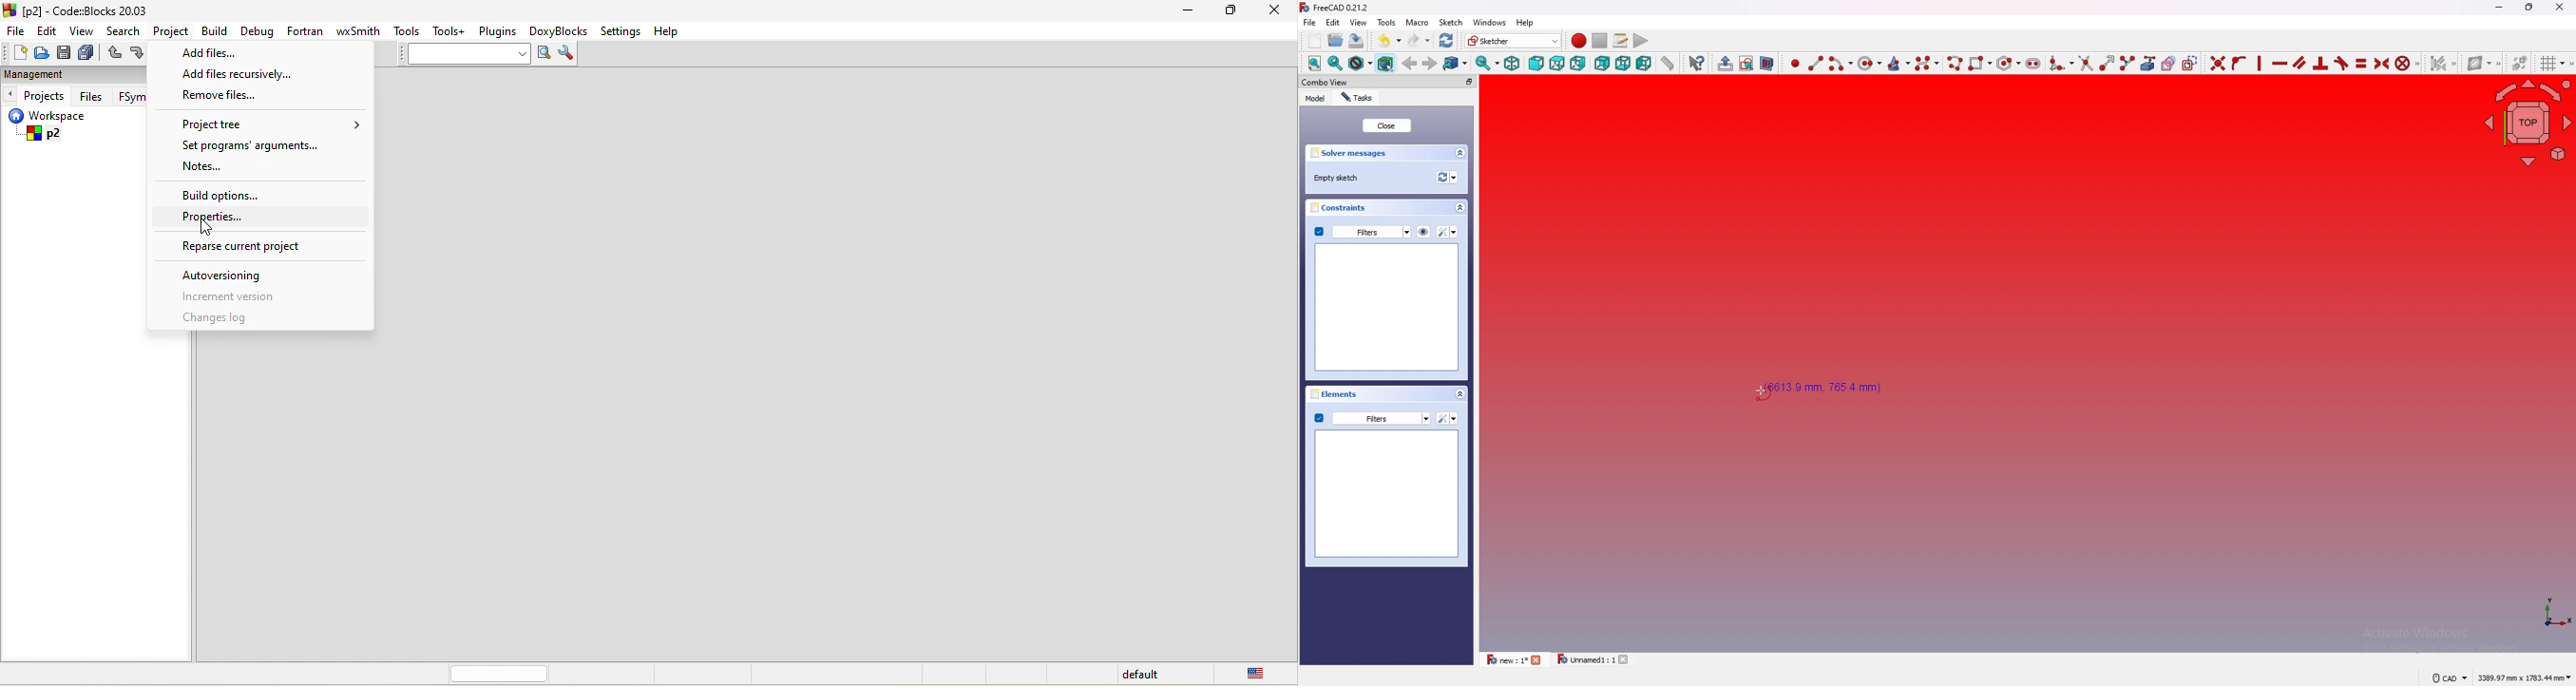 Image resolution: width=2576 pixels, height=700 pixels. Describe the element at coordinates (2301, 63) in the screenshot. I see `constraint parallel` at that location.